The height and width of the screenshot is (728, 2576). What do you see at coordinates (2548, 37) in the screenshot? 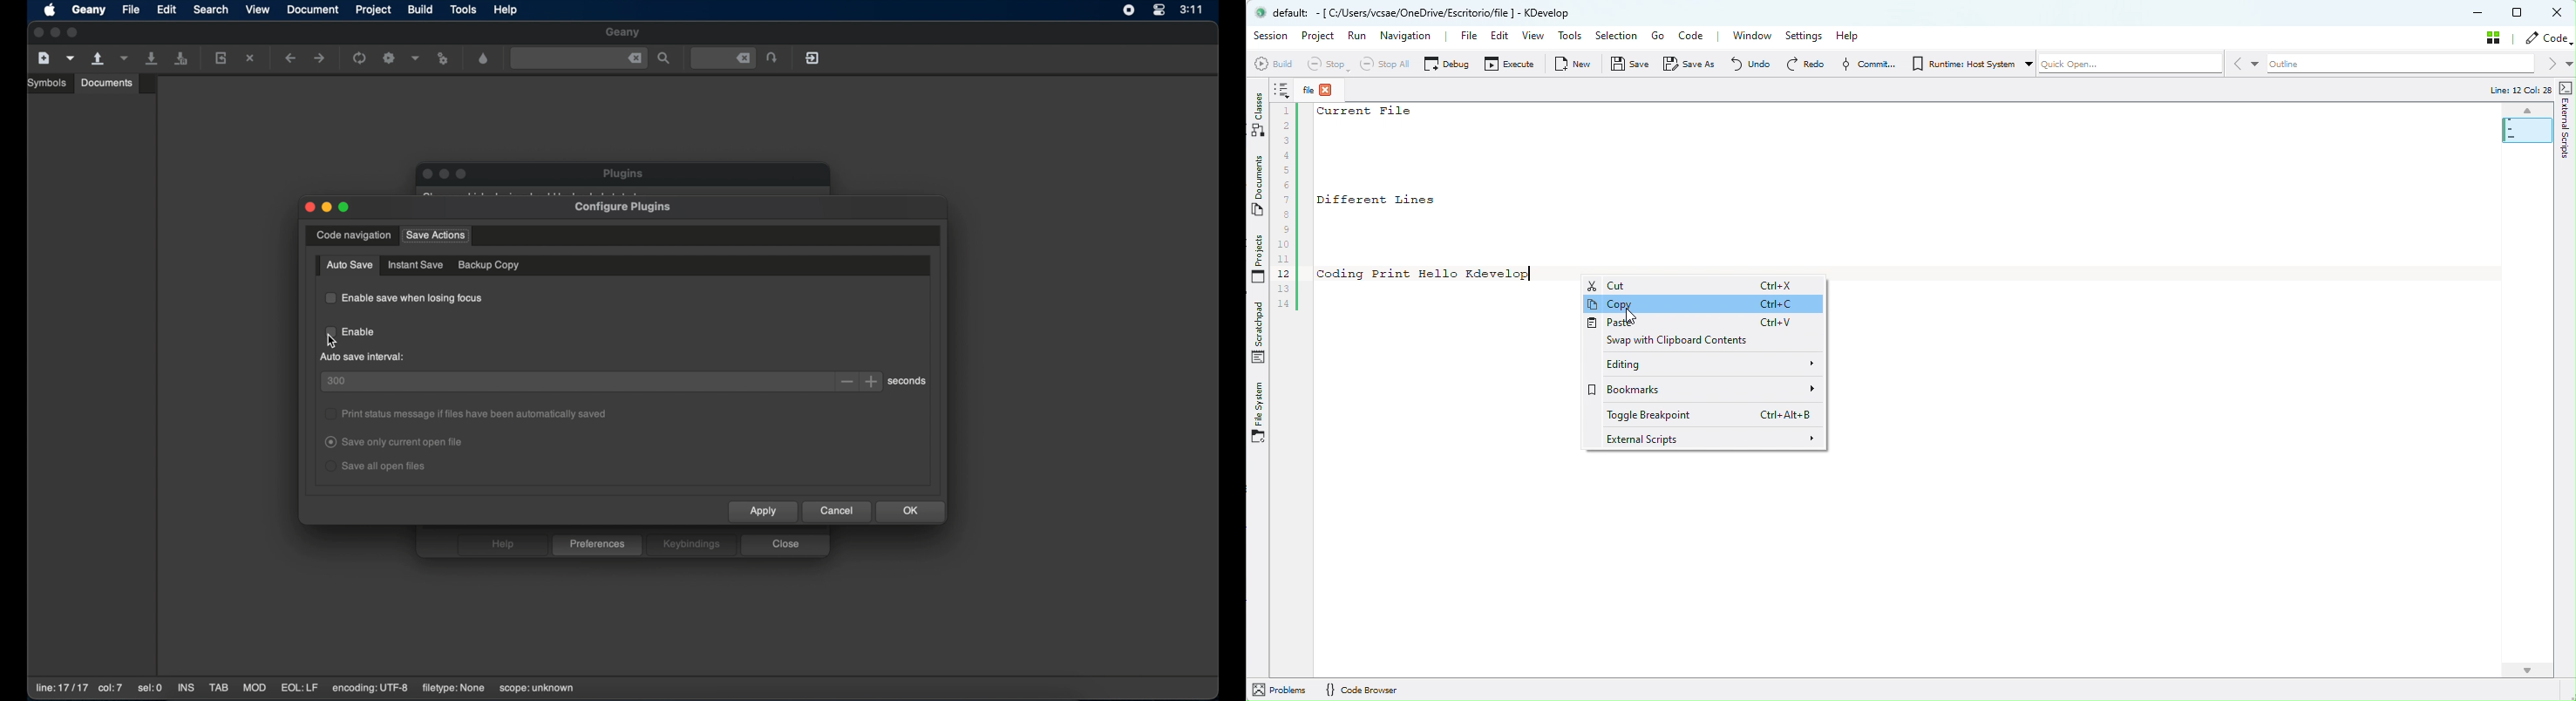
I see `Code` at bounding box center [2548, 37].